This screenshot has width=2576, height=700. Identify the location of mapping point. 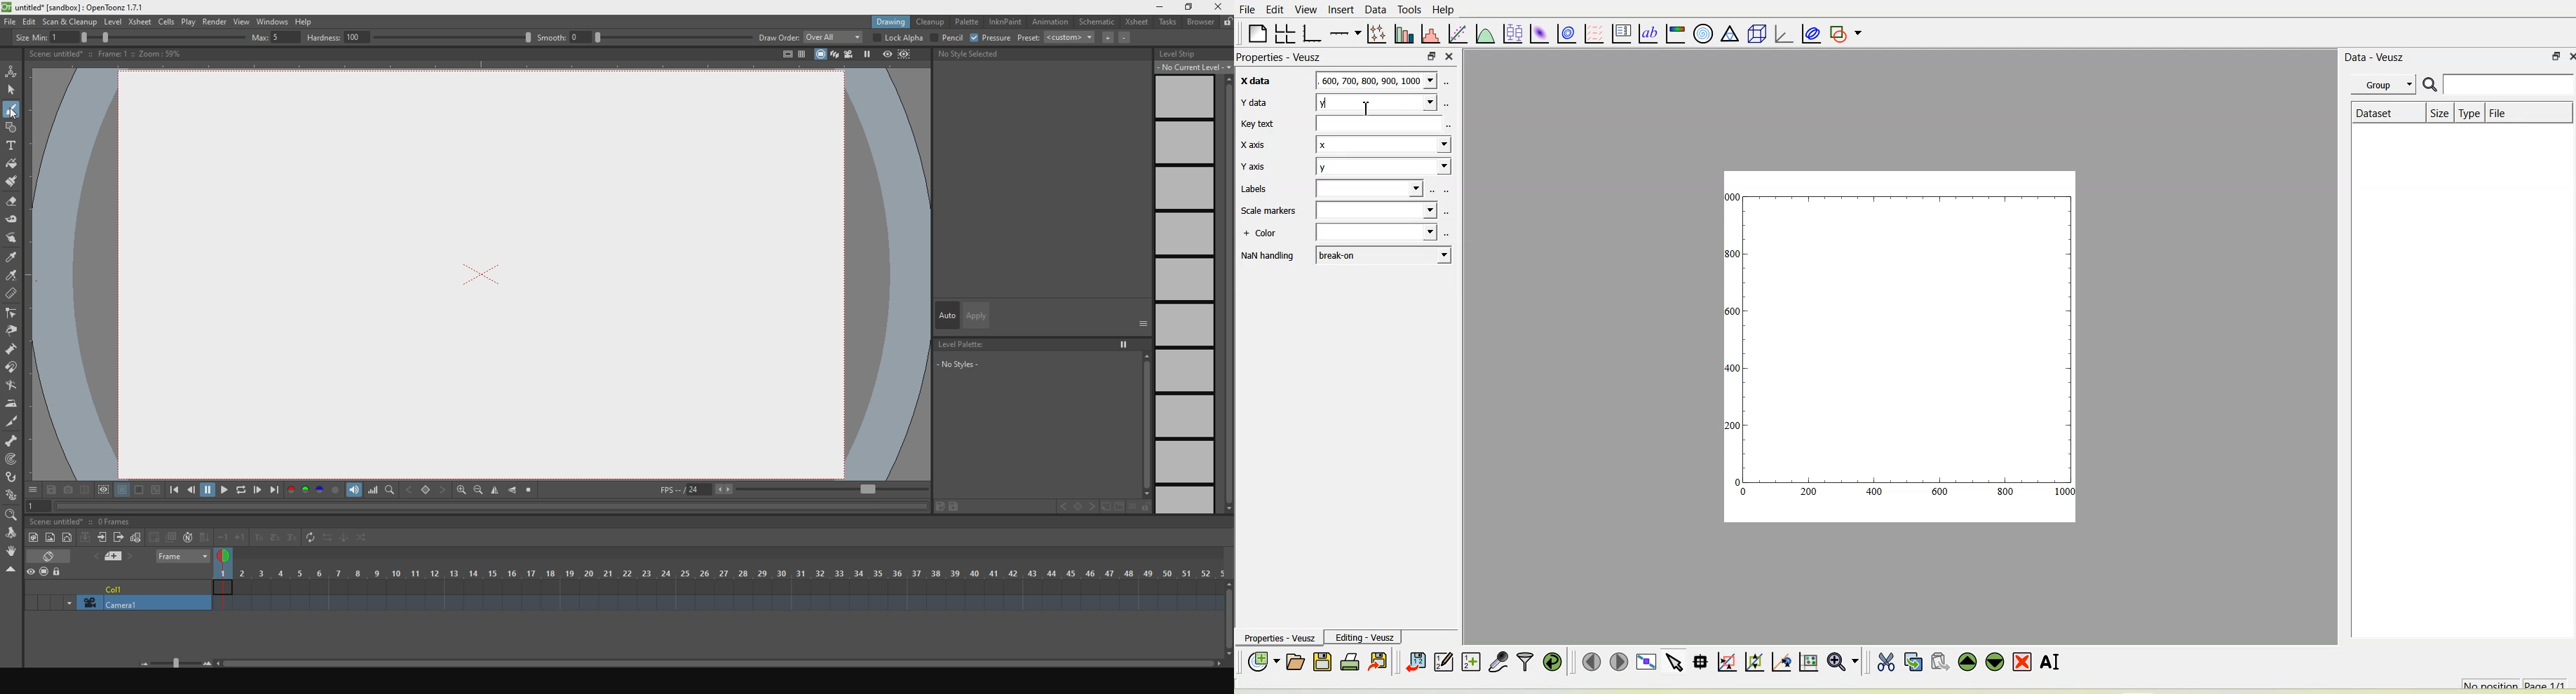
(12, 461).